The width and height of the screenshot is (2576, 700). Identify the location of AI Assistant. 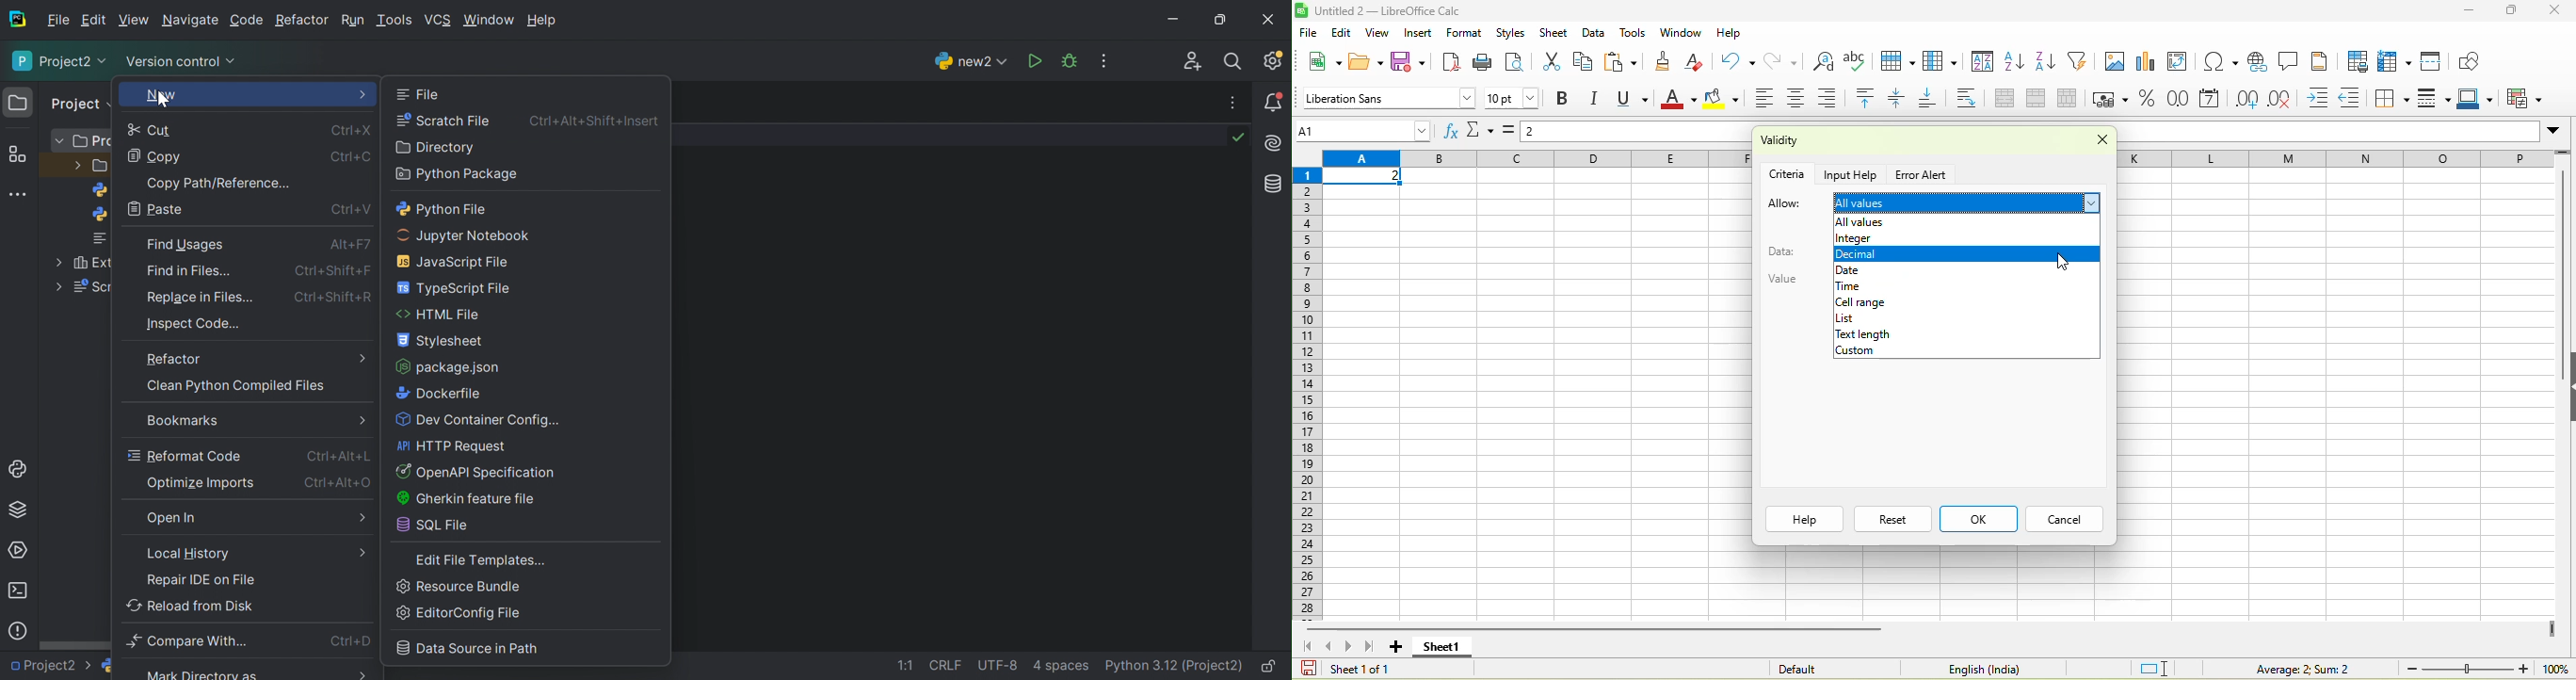
(1275, 143).